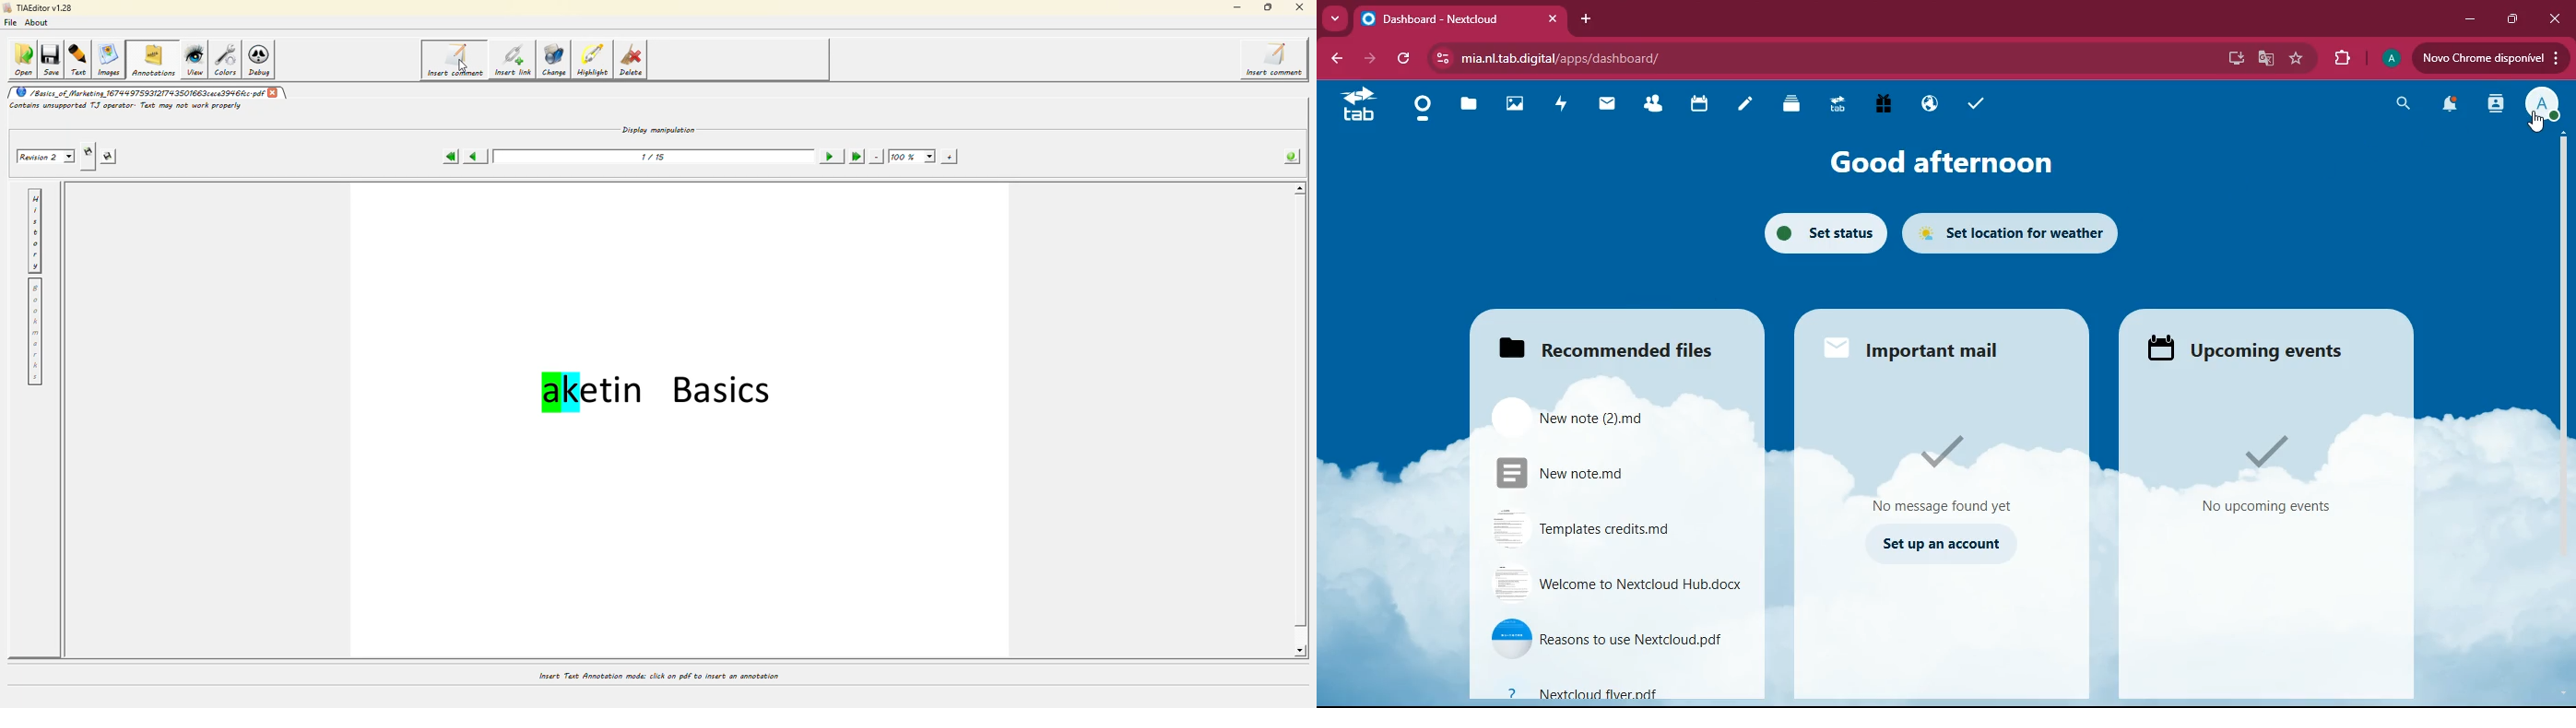  I want to click on notifications, so click(2445, 107).